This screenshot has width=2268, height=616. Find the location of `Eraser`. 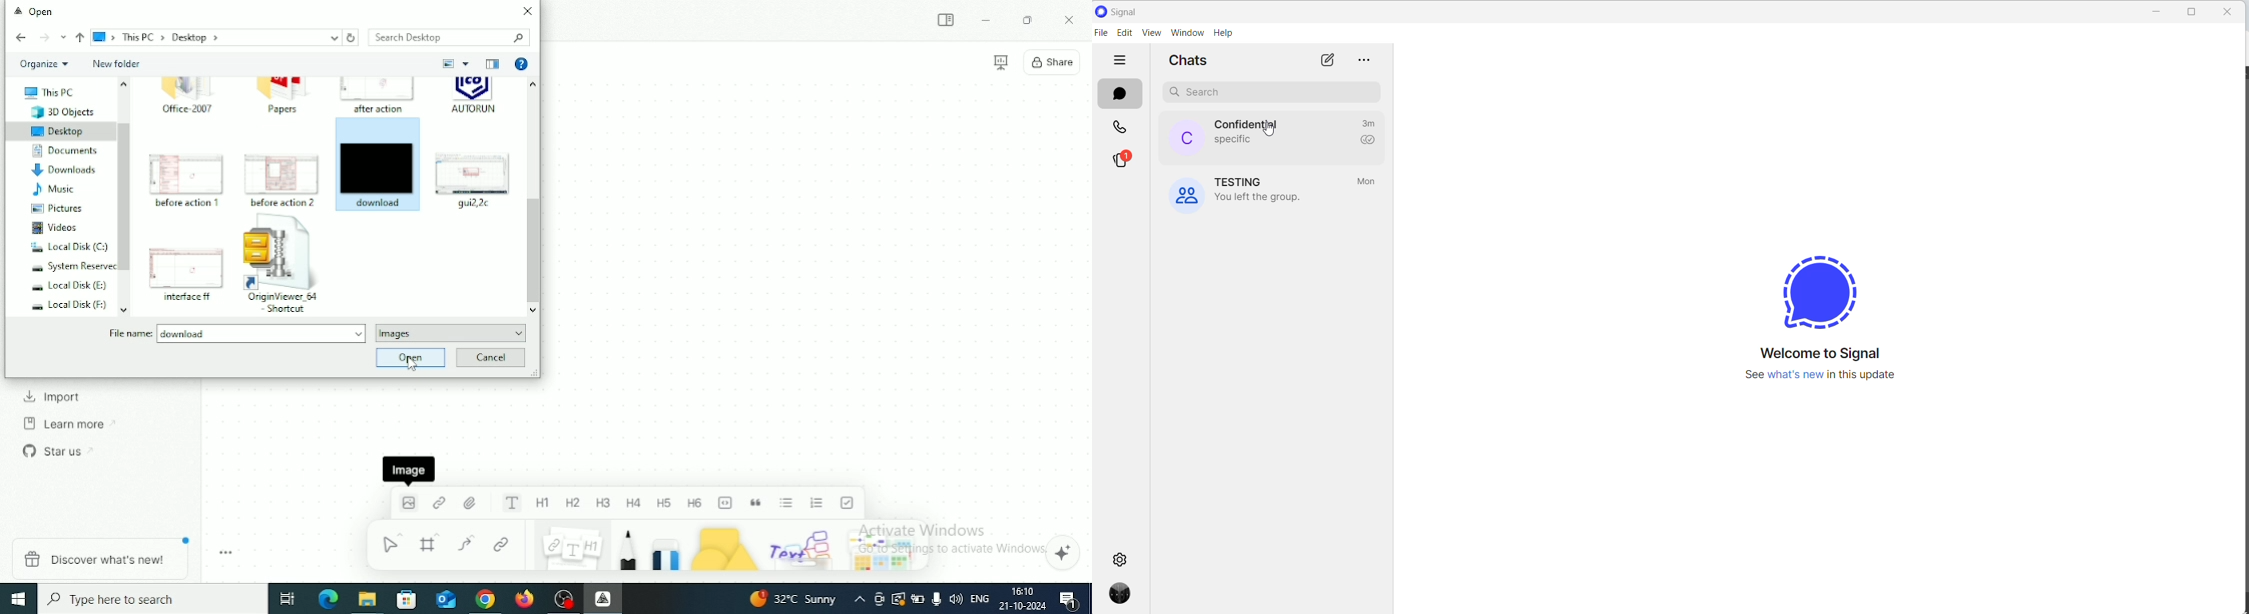

Eraser is located at coordinates (667, 548).